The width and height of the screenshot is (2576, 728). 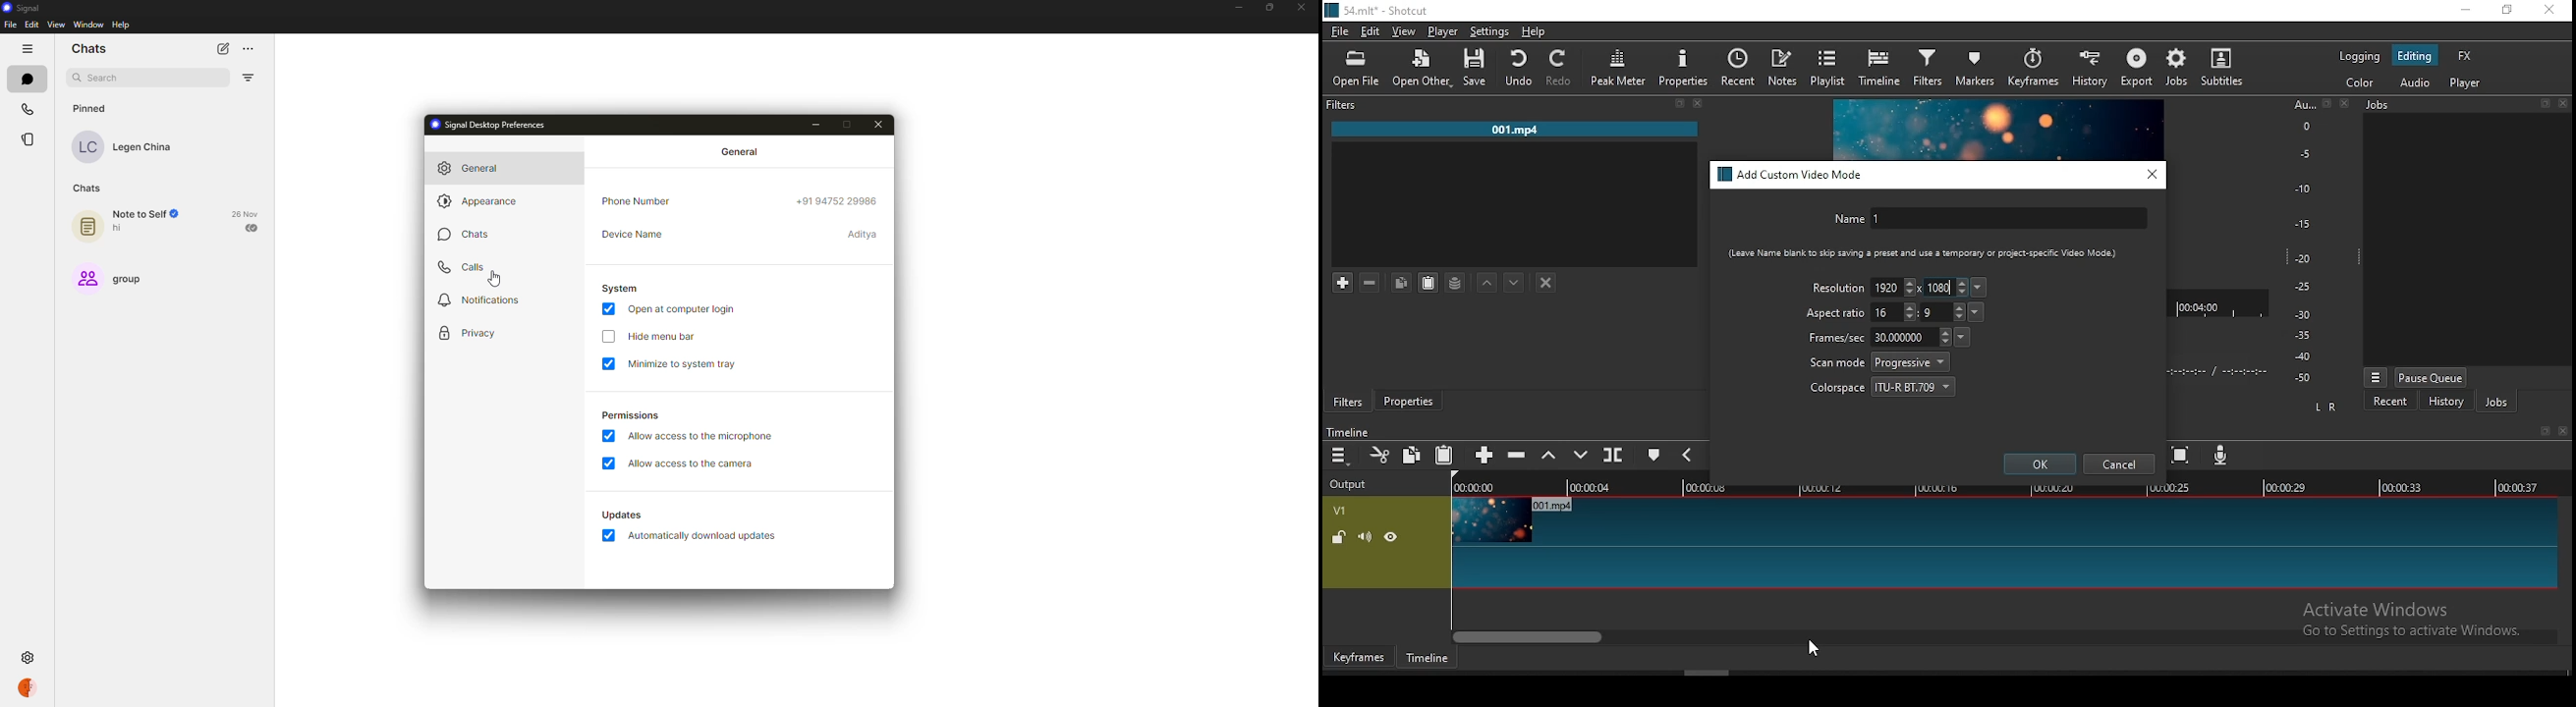 I want to click on zoom timeline to fit, so click(x=2182, y=457).